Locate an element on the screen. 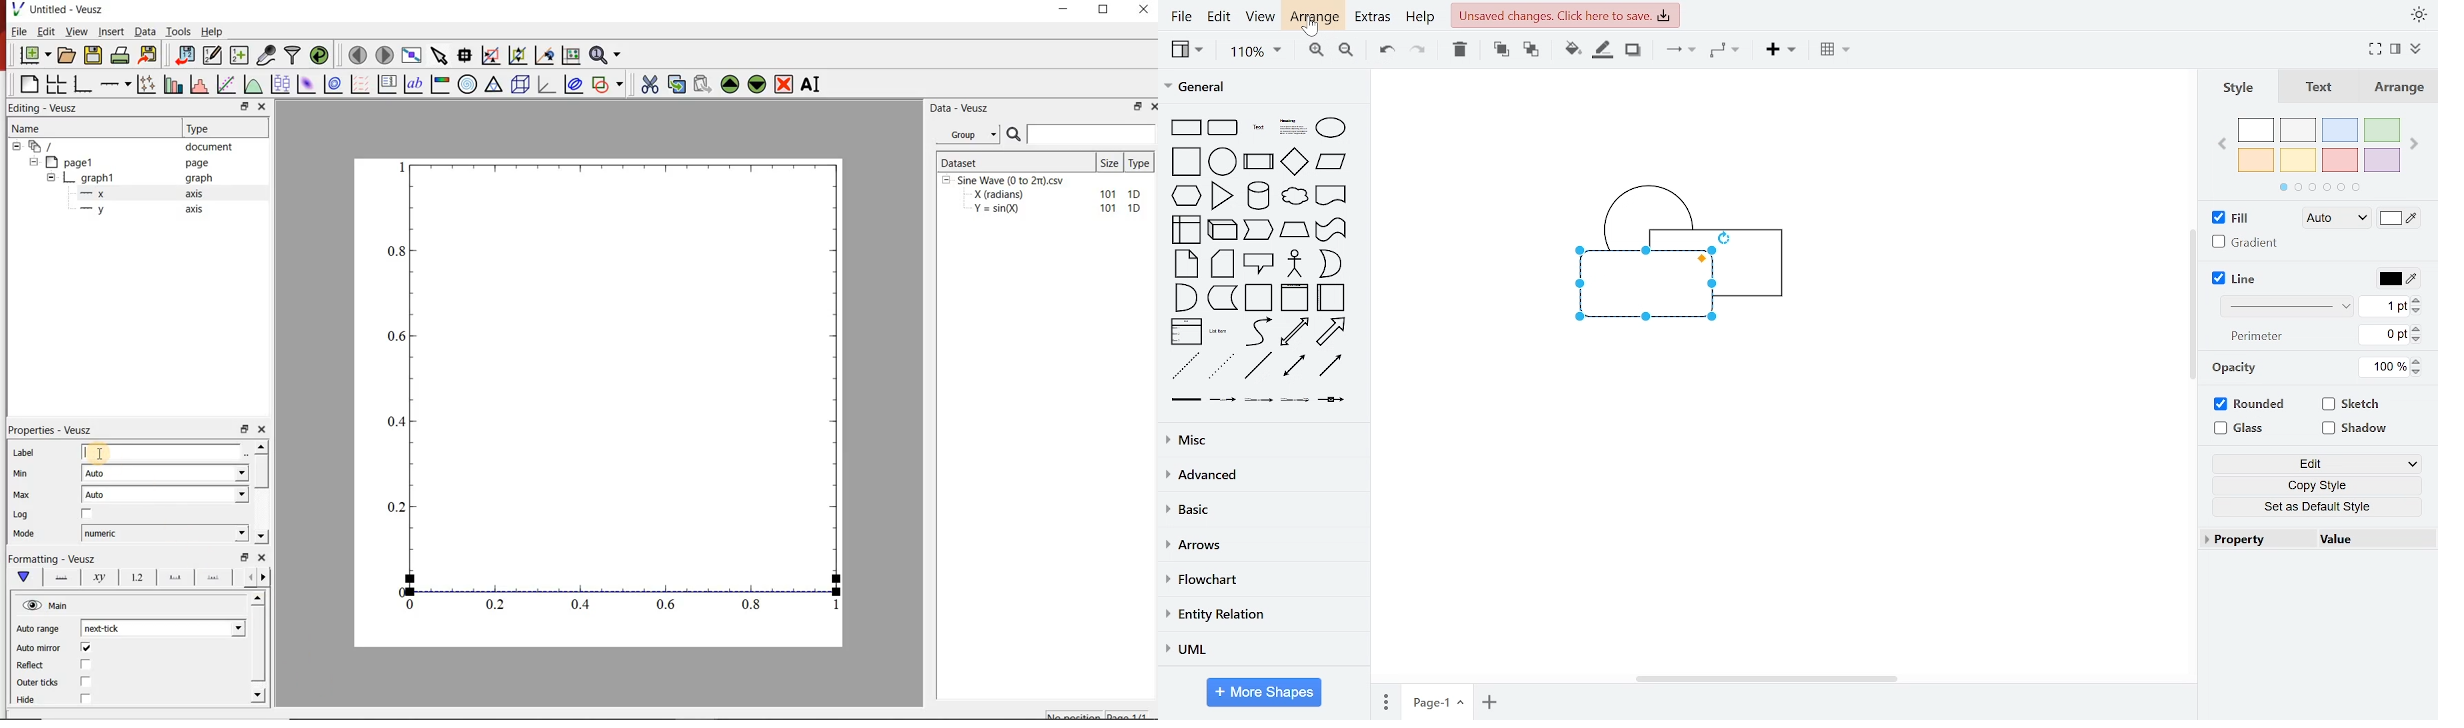 Image resolution: width=2464 pixels, height=728 pixels. internal storage is located at coordinates (1188, 230).